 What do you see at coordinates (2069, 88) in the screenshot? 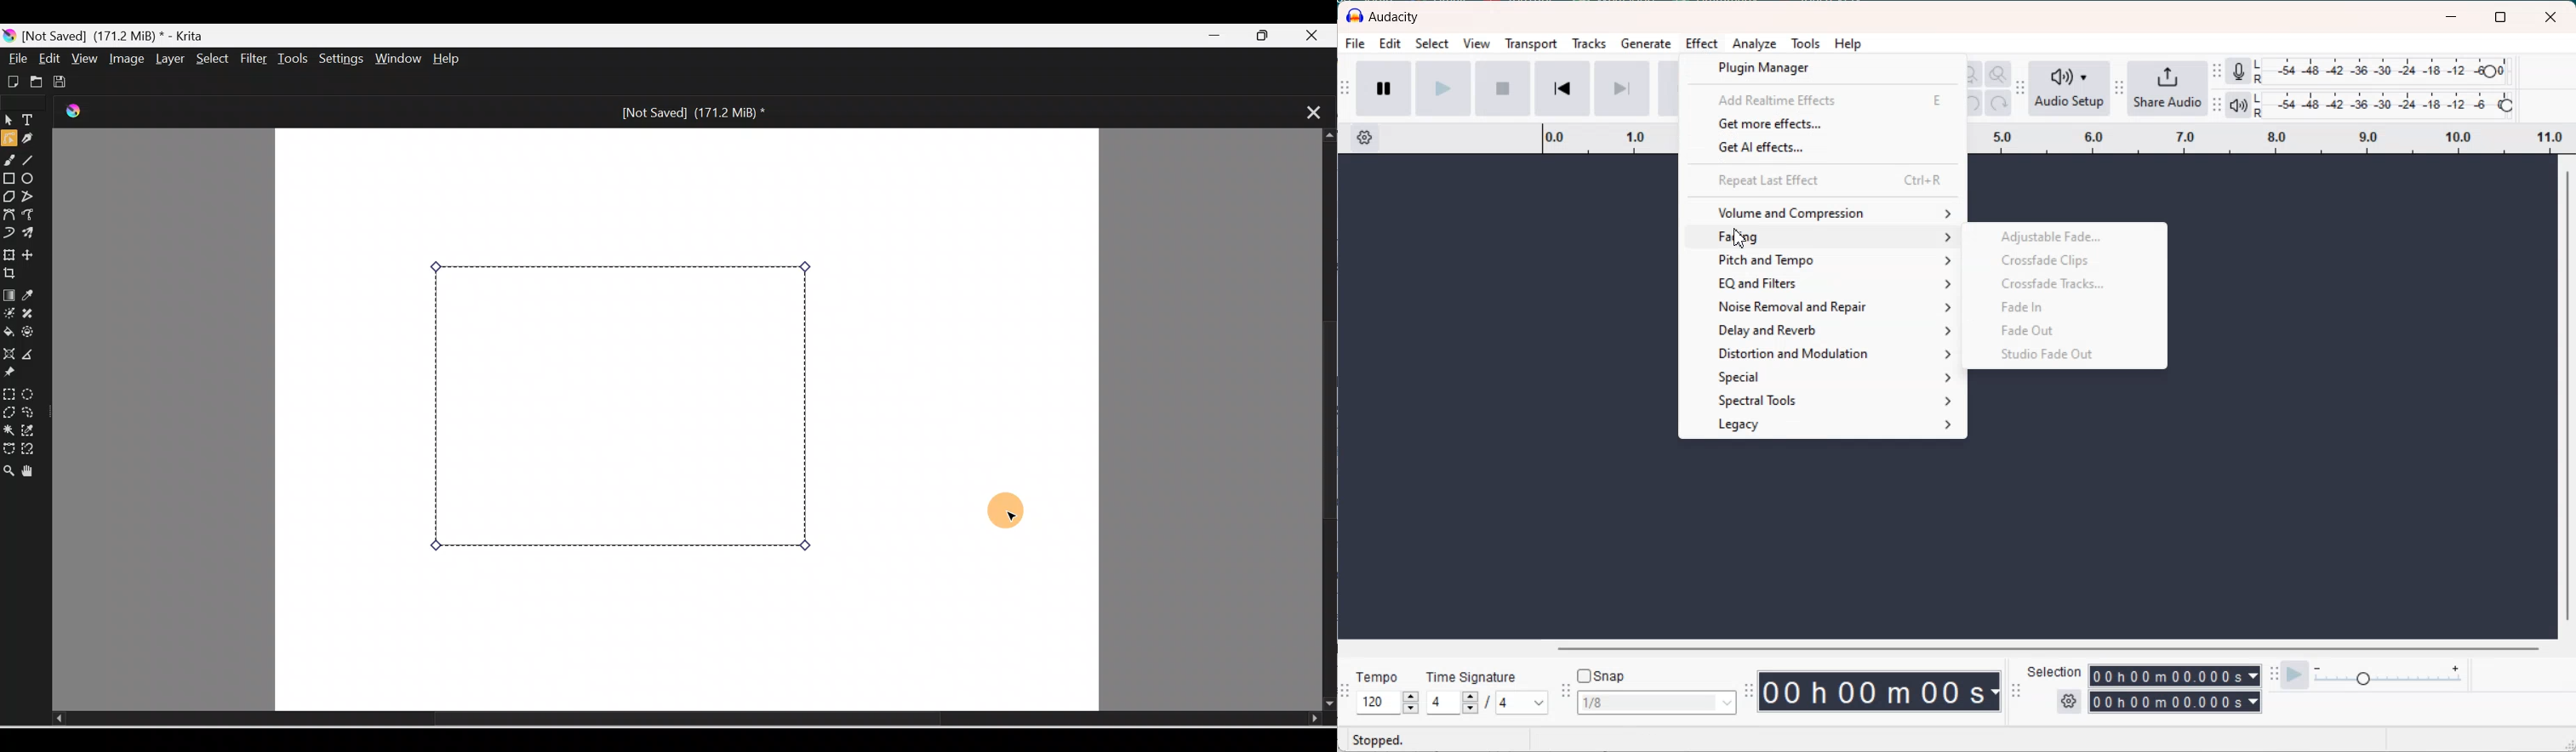
I see `Audio Setup` at bounding box center [2069, 88].